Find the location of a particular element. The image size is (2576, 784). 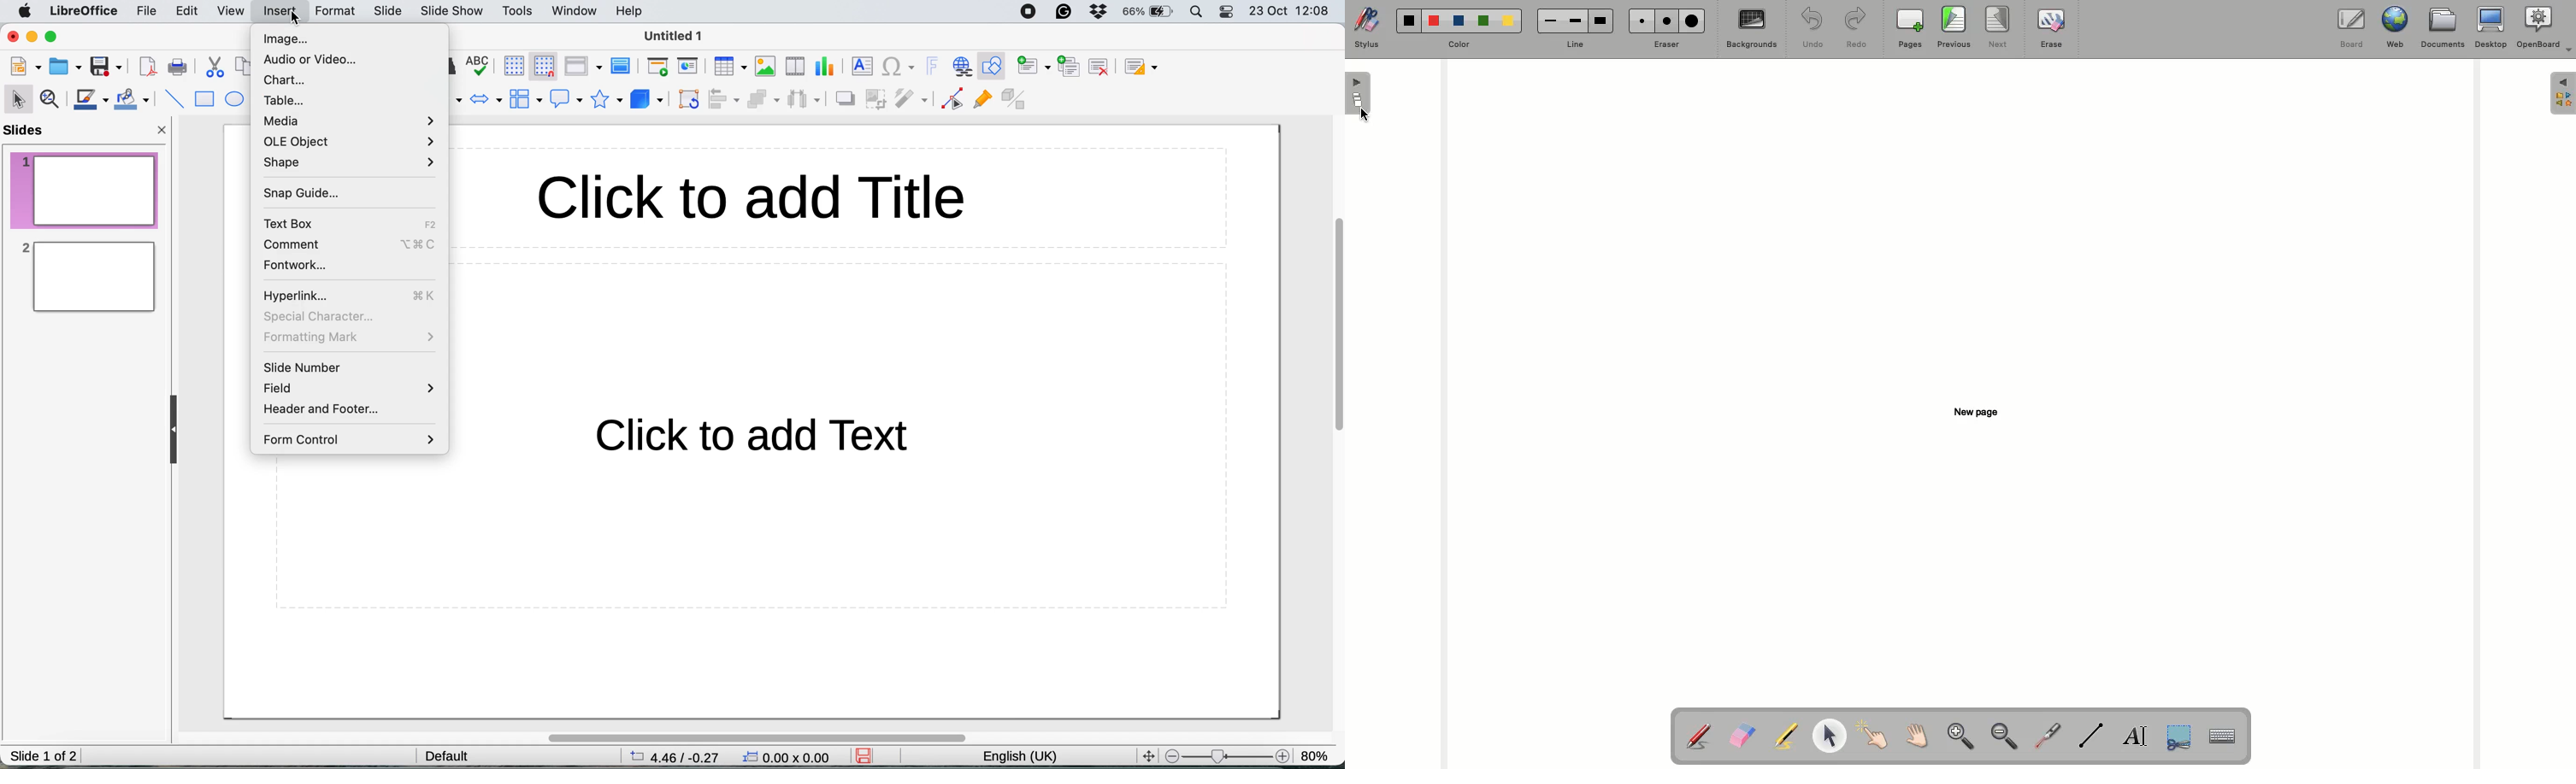

toggle point edit mode is located at coordinates (953, 102).